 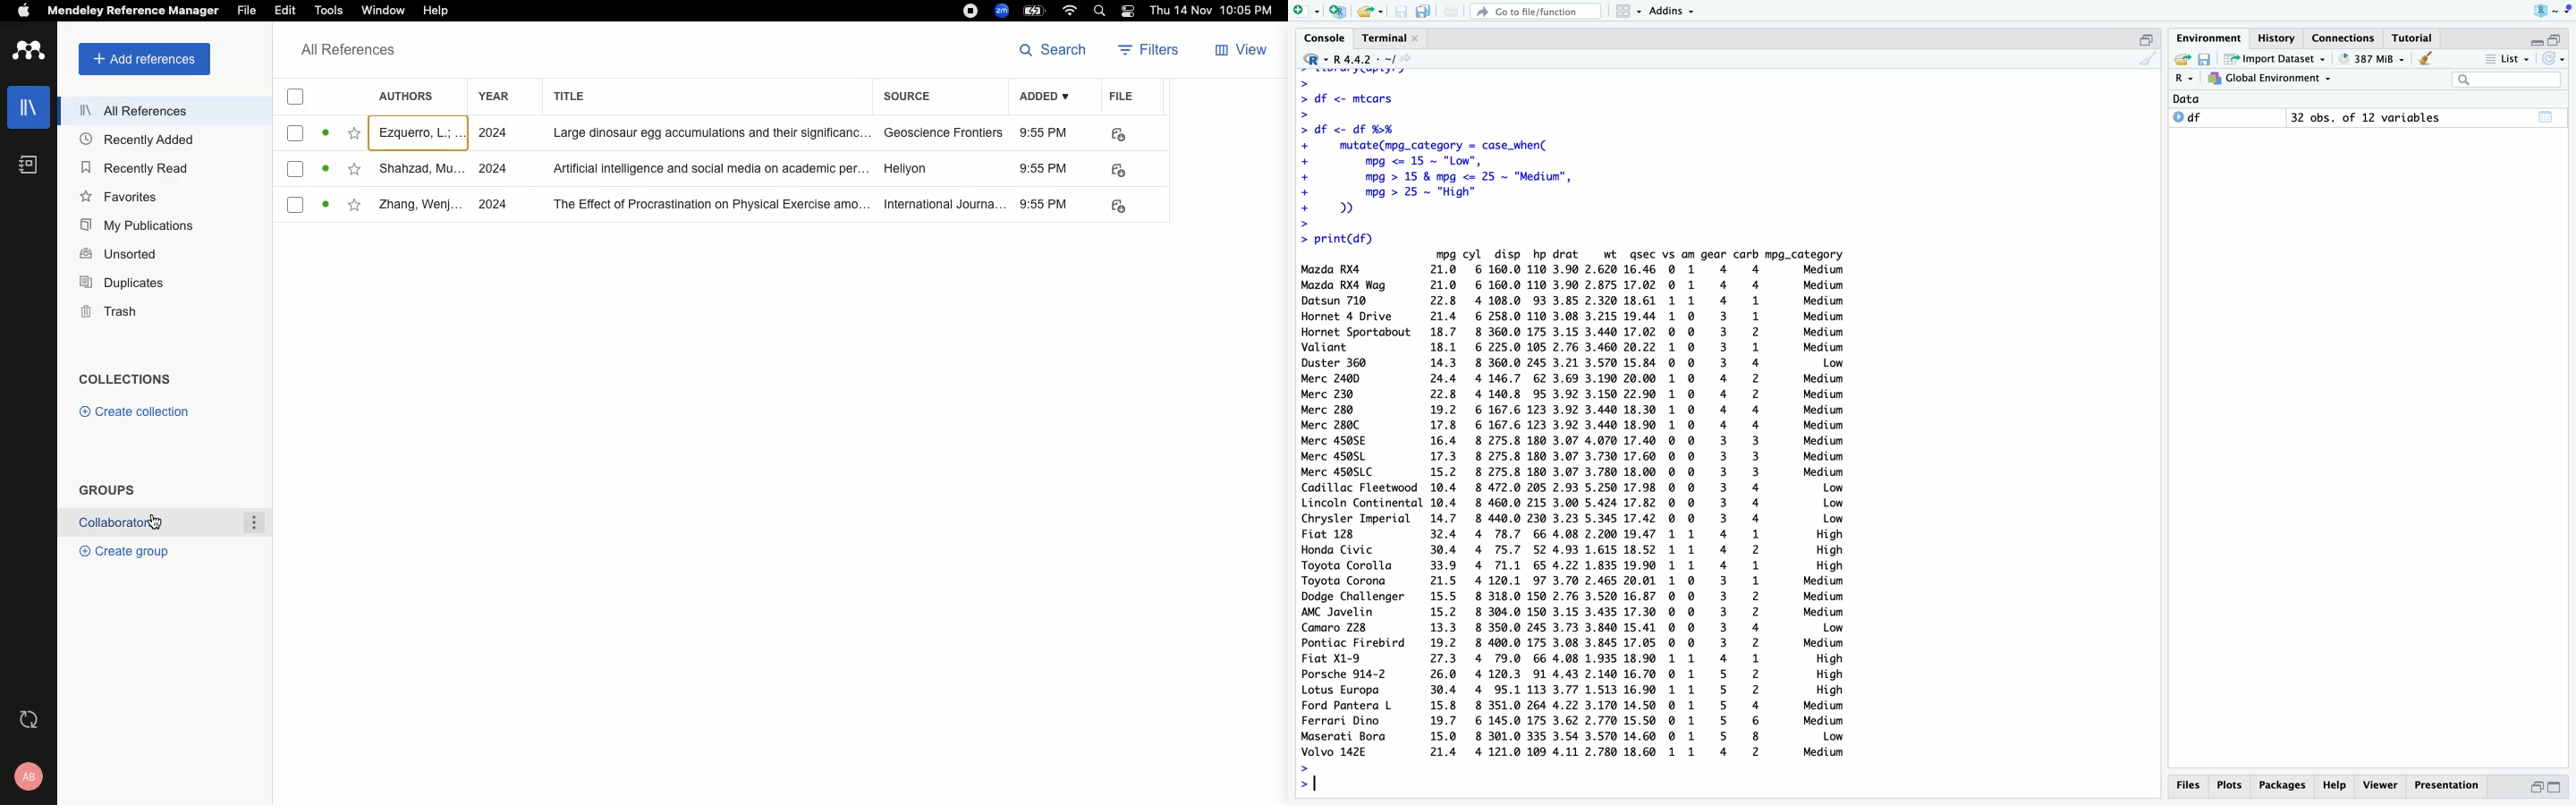 I want to click on Recently added, so click(x=135, y=140).